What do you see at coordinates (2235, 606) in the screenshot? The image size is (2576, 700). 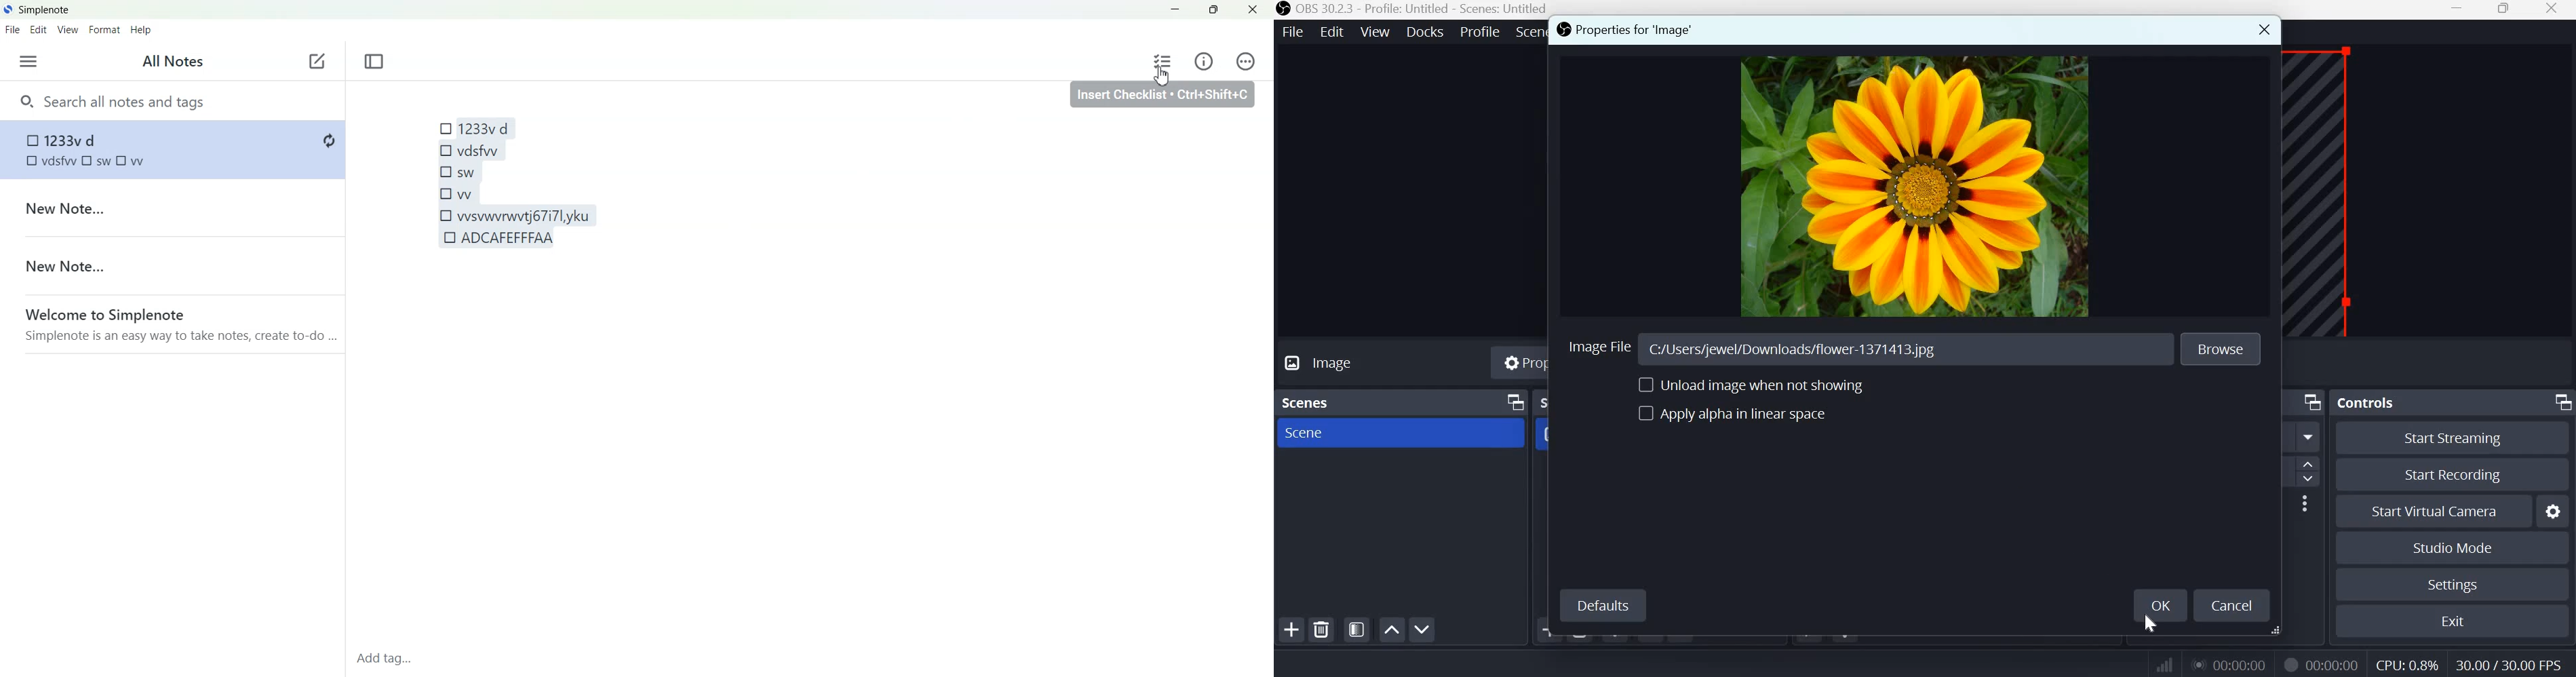 I see `Cancel` at bounding box center [2235, 606].